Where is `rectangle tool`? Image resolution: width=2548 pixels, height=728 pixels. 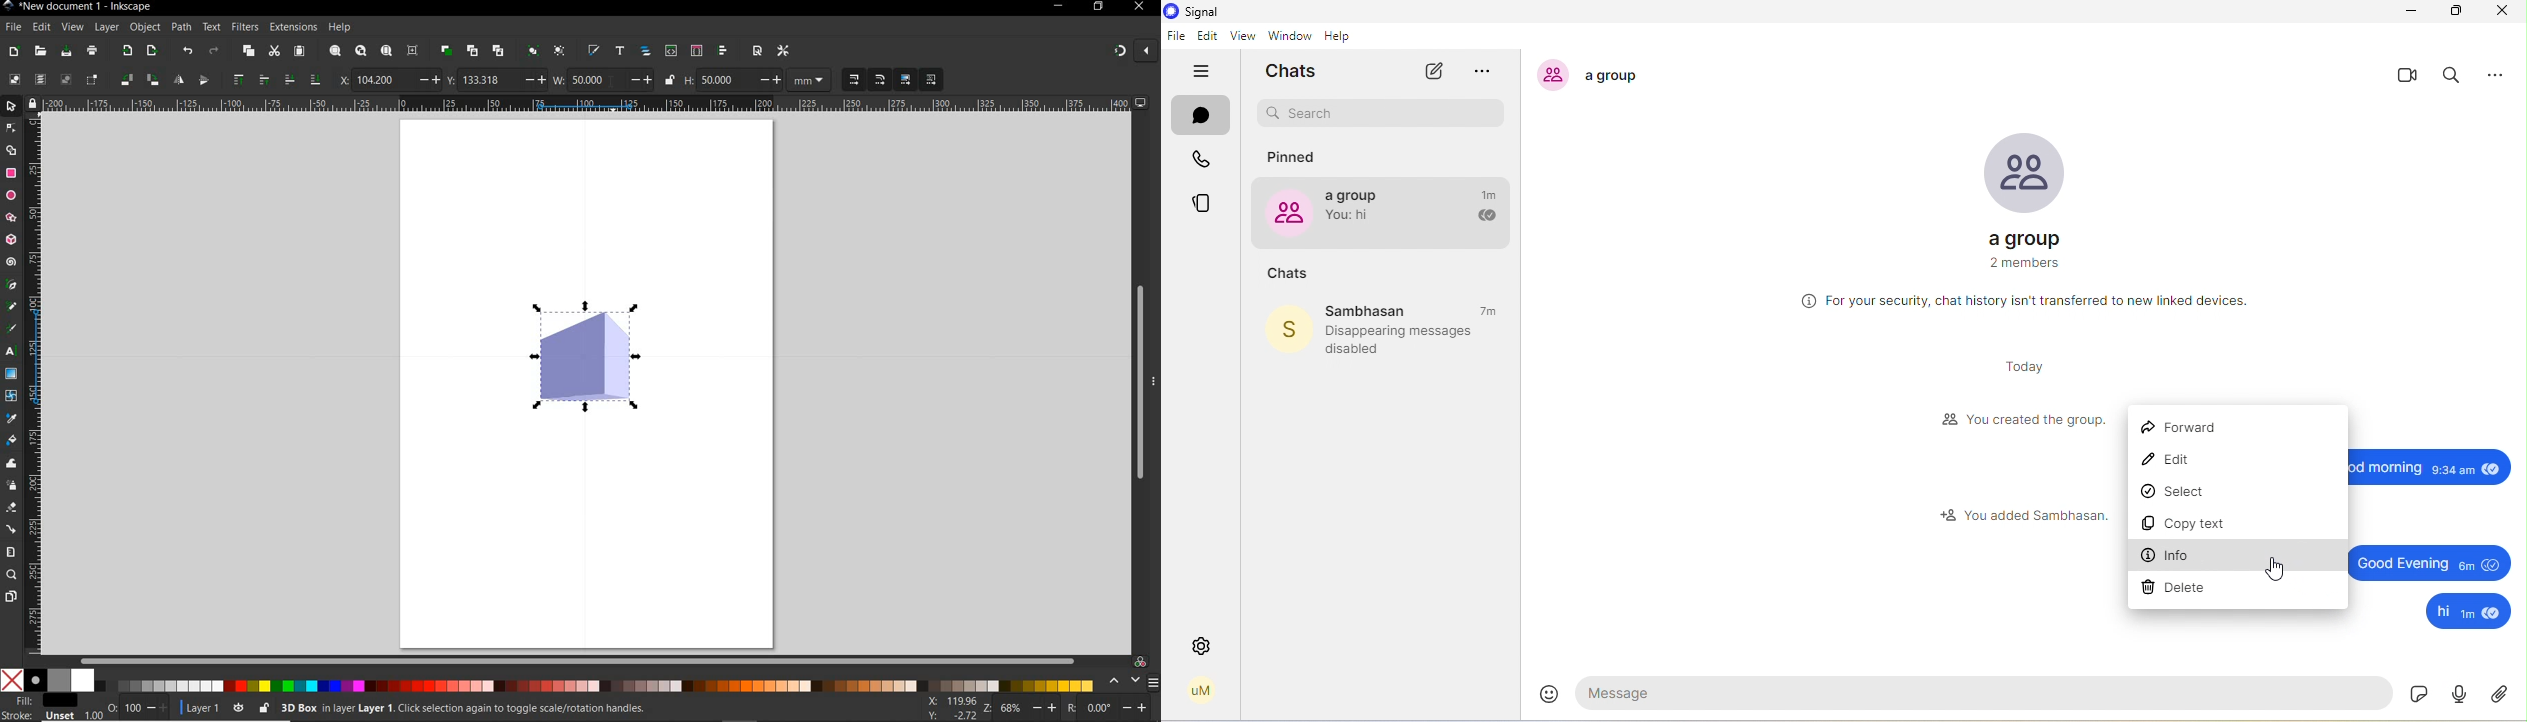 rectangle tool is located at coordinates (11, 174).